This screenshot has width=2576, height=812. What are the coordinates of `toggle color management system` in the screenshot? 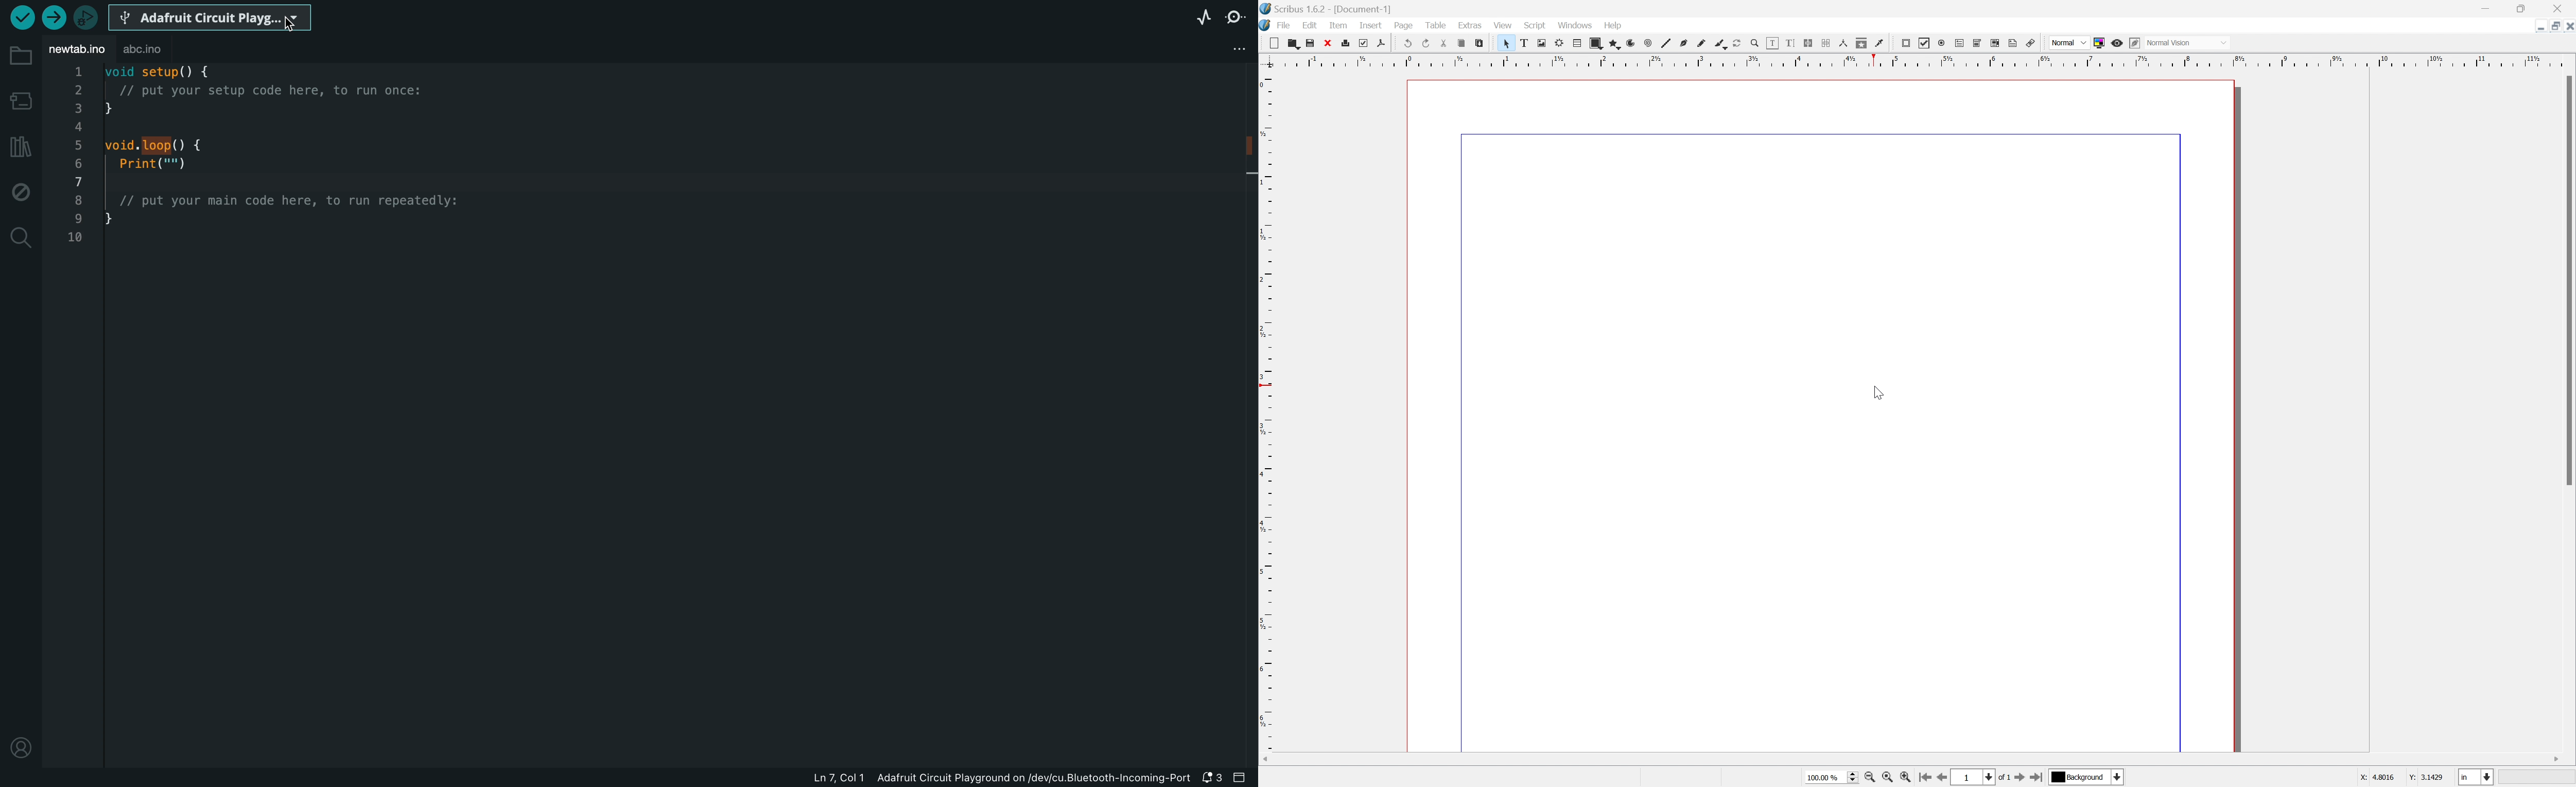 It's located at (2098, 43).